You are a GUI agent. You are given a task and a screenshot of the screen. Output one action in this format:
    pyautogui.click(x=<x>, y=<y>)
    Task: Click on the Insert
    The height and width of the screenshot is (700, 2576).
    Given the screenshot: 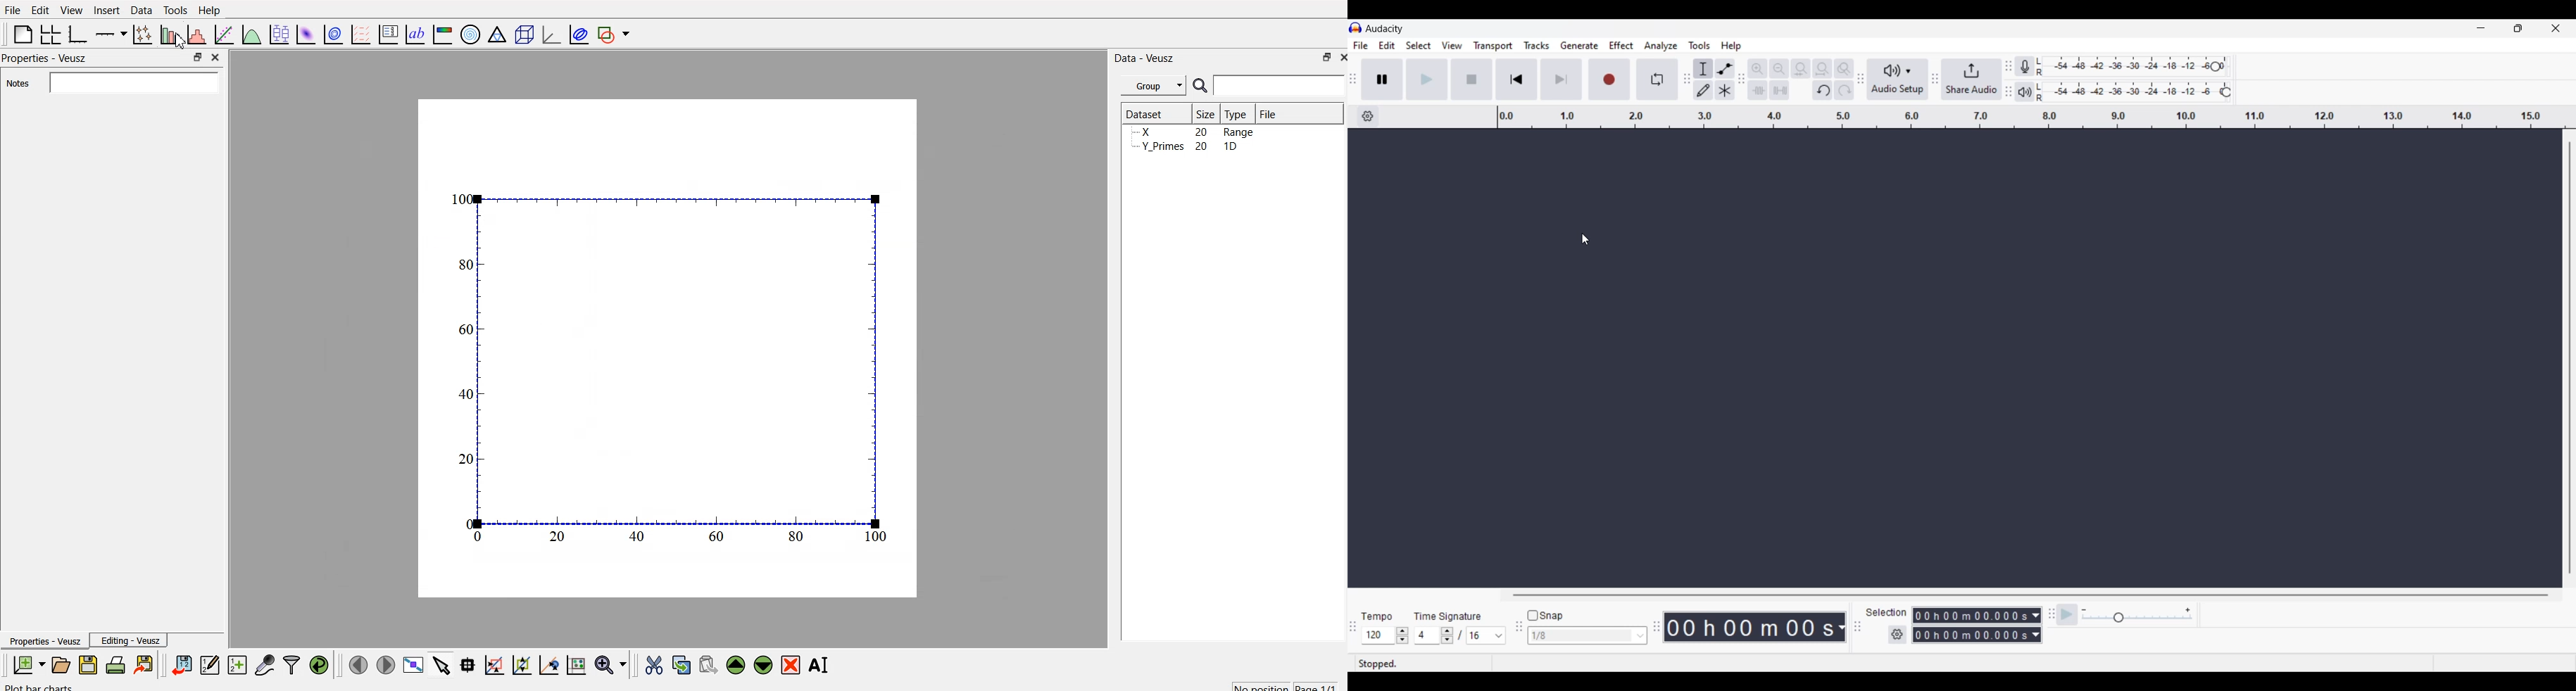 What is the action you would take?
    pyautogui.click(x=106, y=10)
    